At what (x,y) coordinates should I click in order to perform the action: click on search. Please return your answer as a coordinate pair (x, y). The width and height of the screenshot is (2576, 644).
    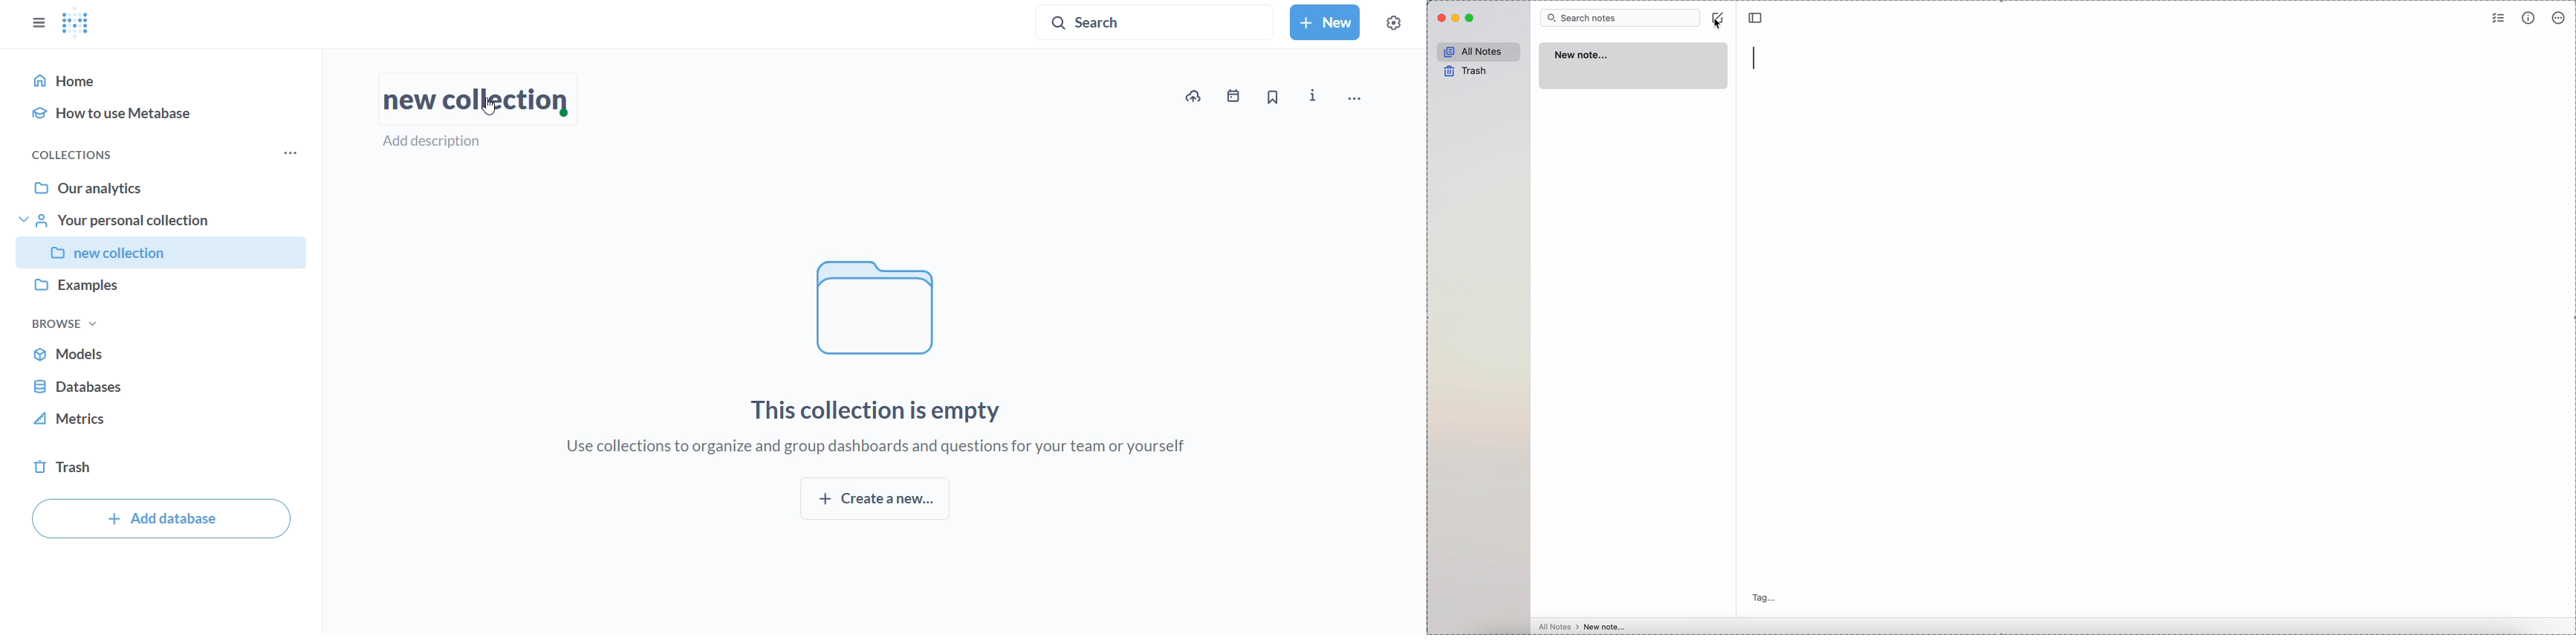
    Looking at the image, I should click on (1155, 20).